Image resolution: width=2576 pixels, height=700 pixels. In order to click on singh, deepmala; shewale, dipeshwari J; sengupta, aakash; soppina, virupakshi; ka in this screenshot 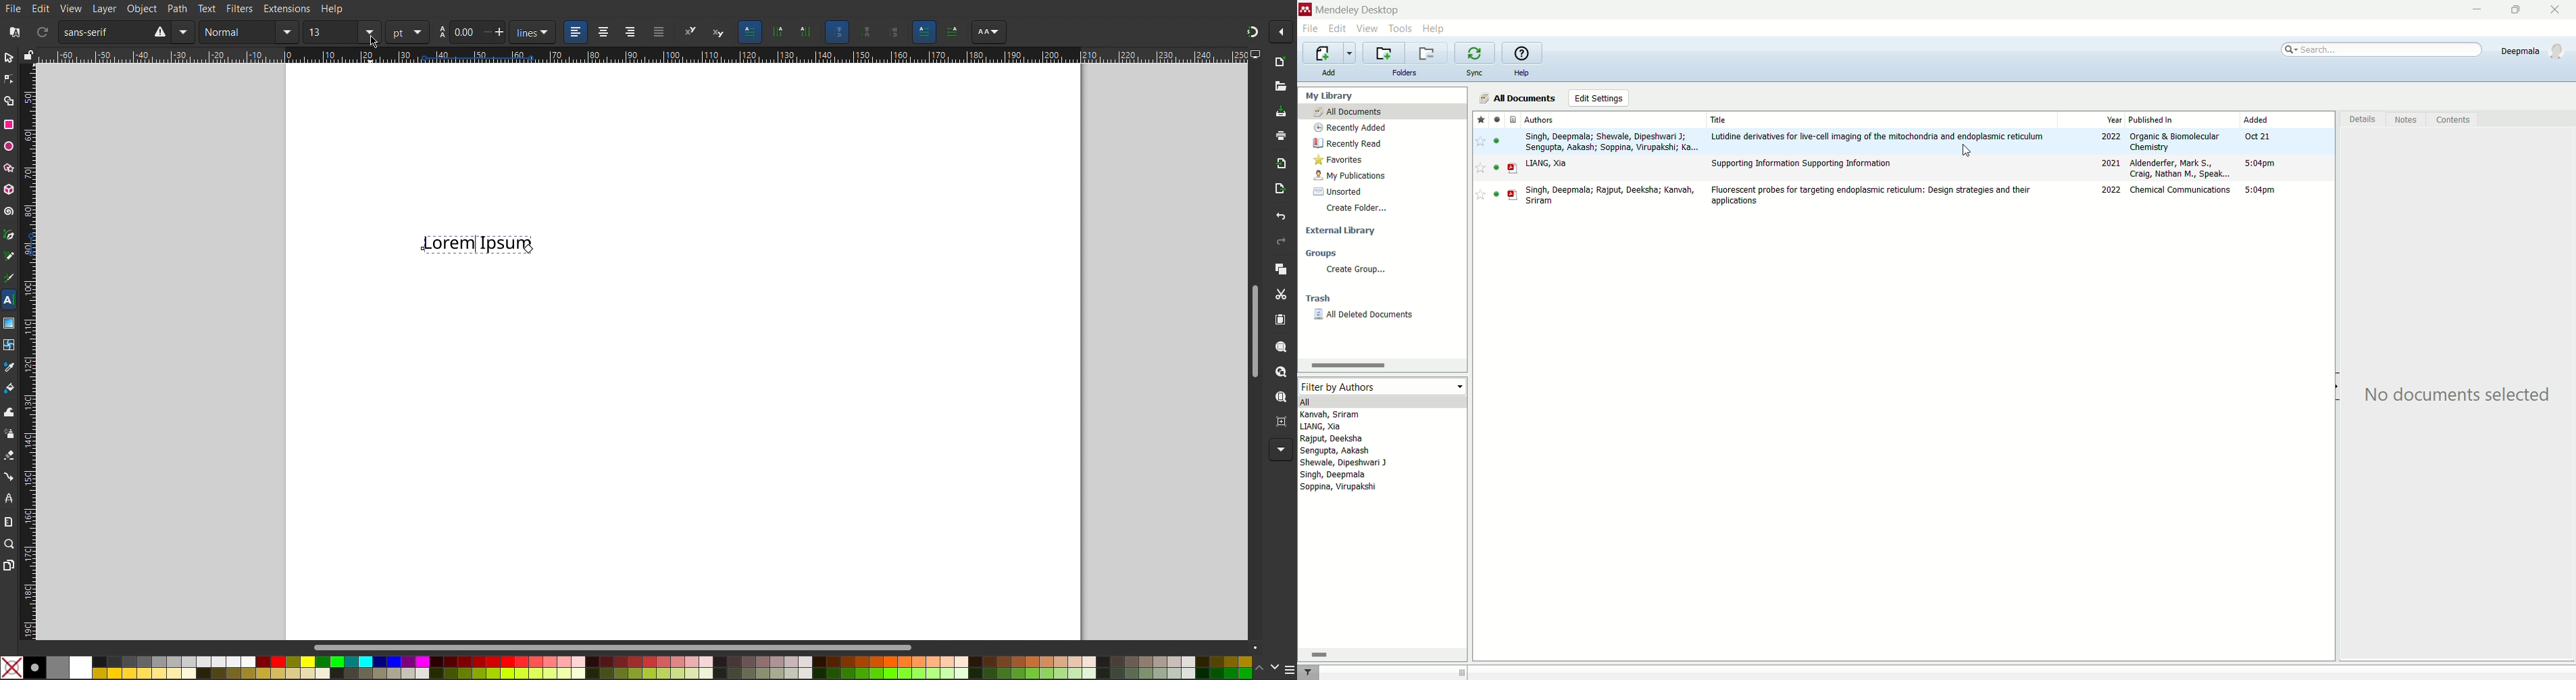, I will do `click(1612, 142)`.